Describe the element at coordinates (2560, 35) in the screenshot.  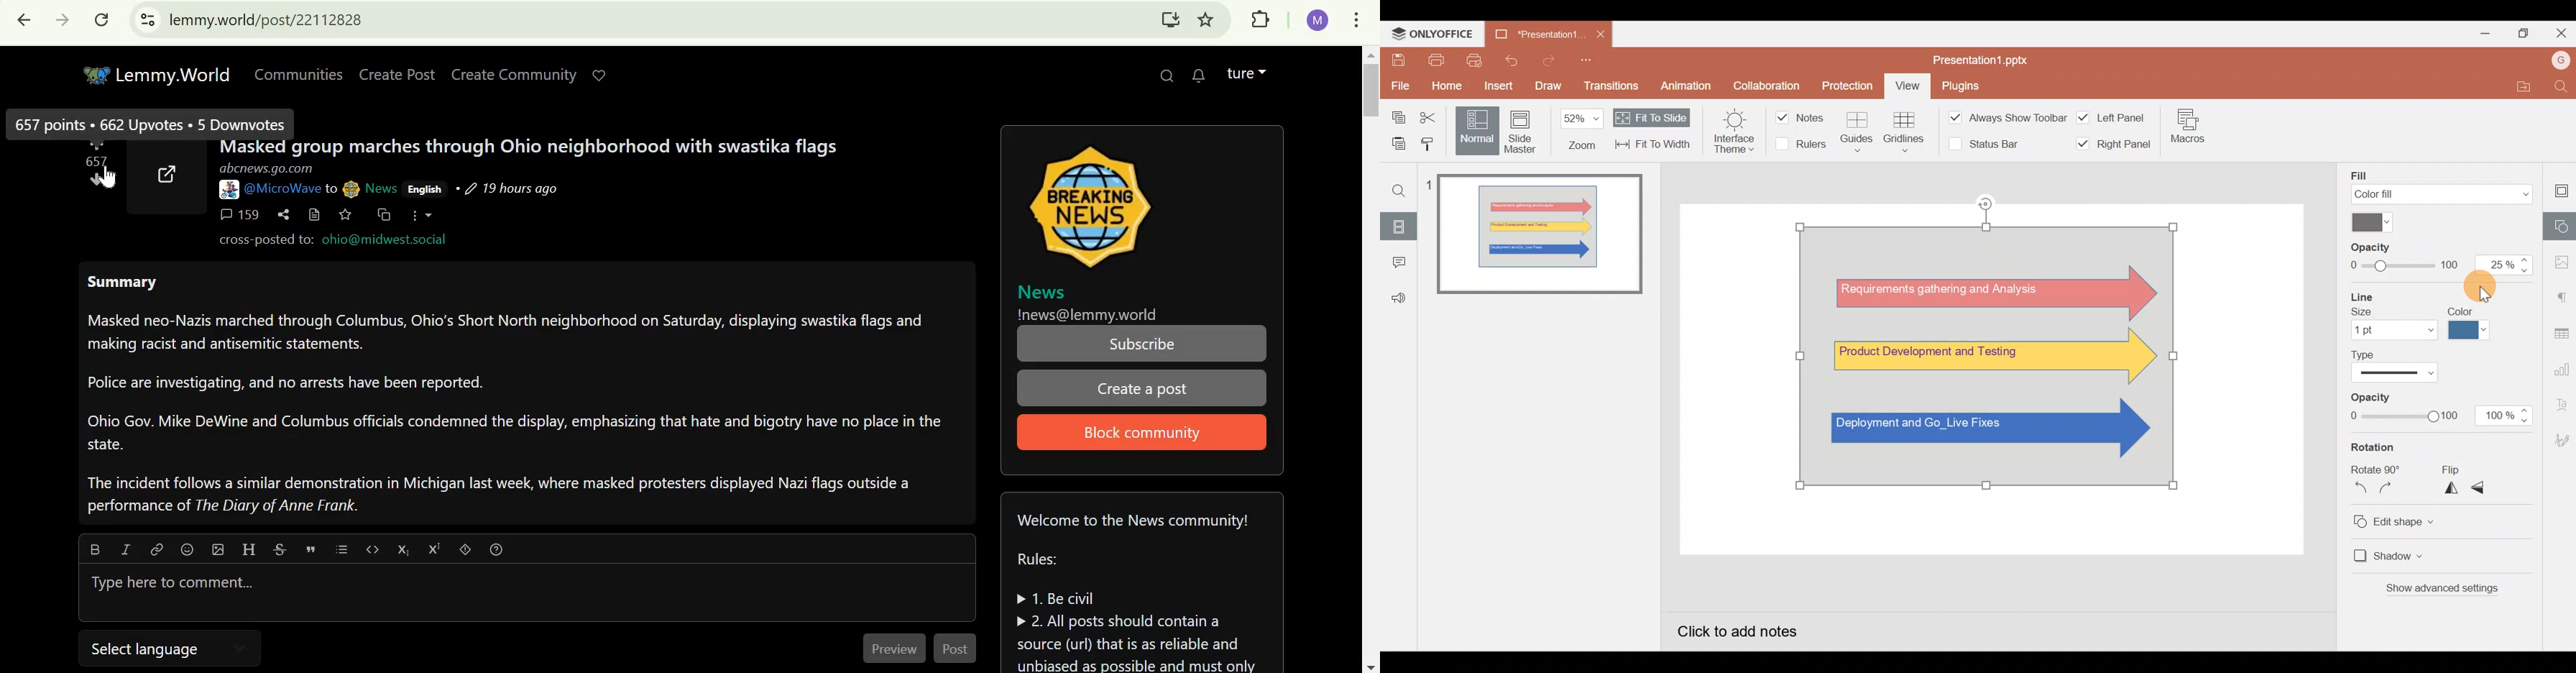
I see `Close` at that location.